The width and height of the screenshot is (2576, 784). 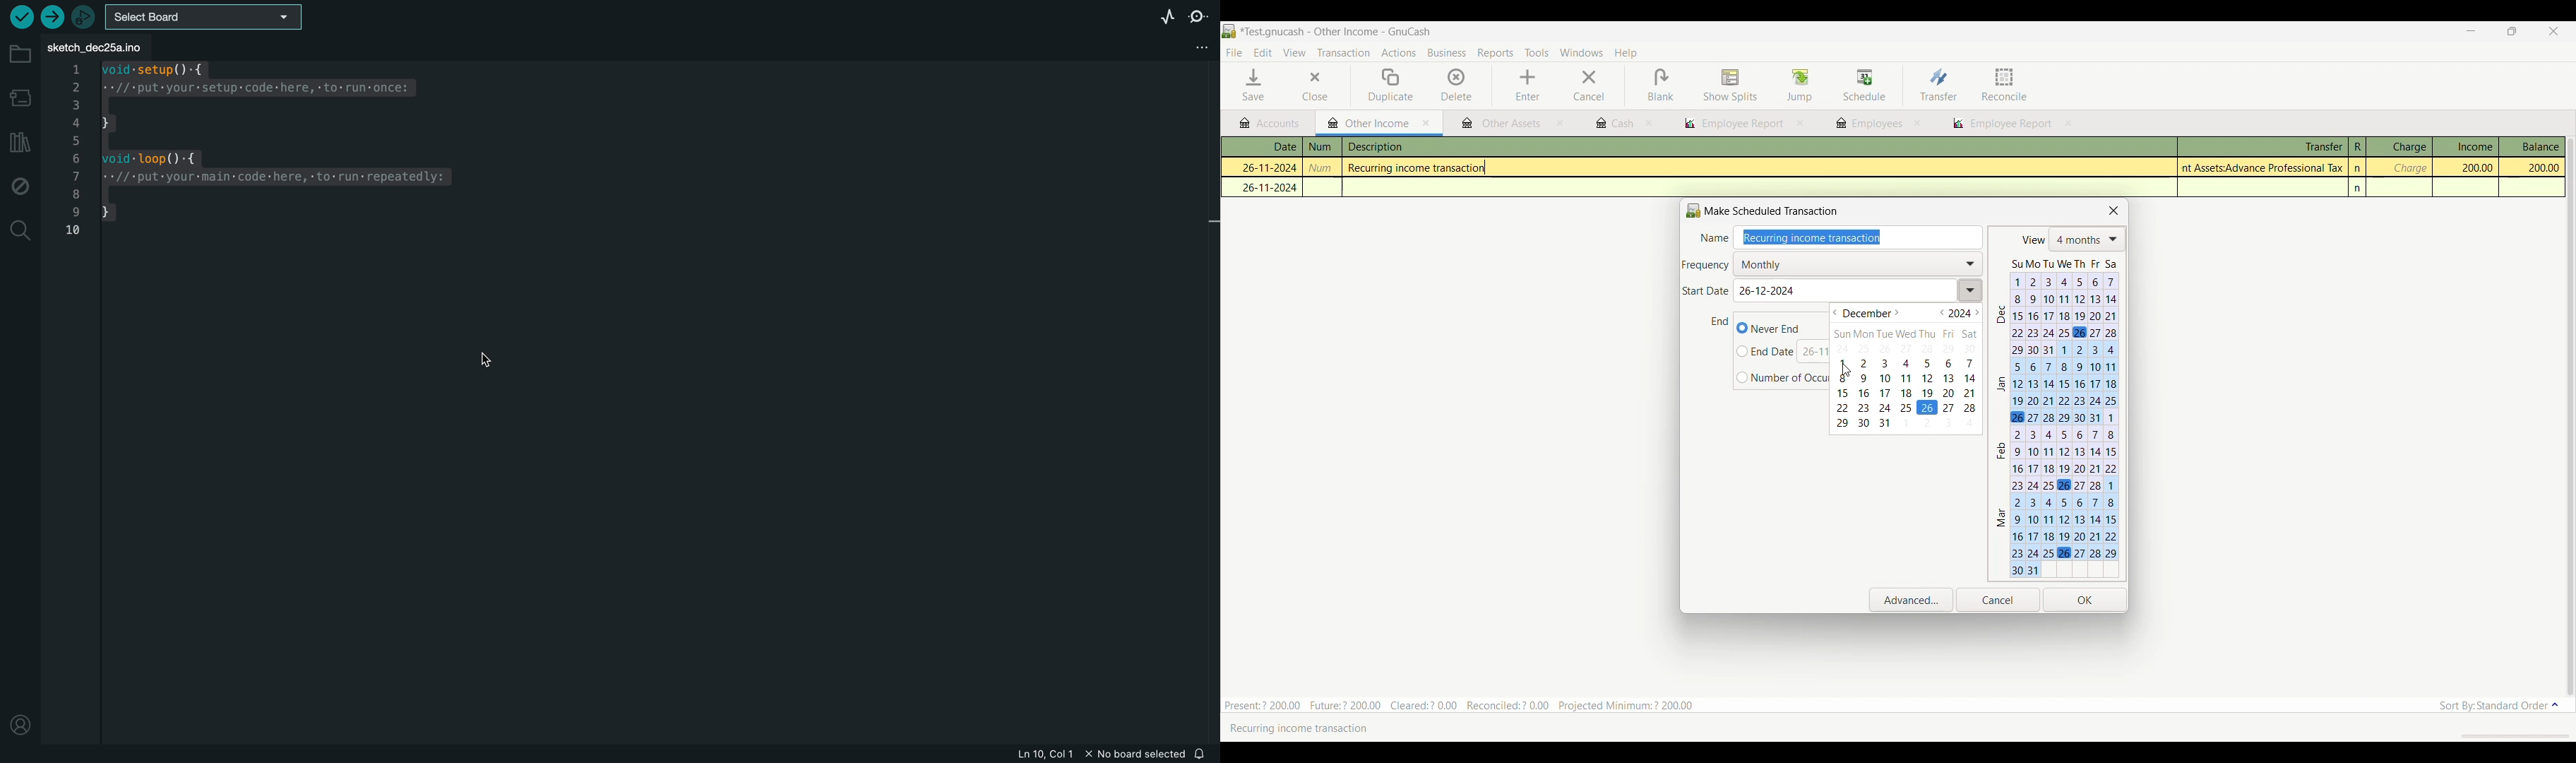 What do you see at coordinates (1868, 124) in the screenshot?
I see `employees` at bounding box center [1868, 124].